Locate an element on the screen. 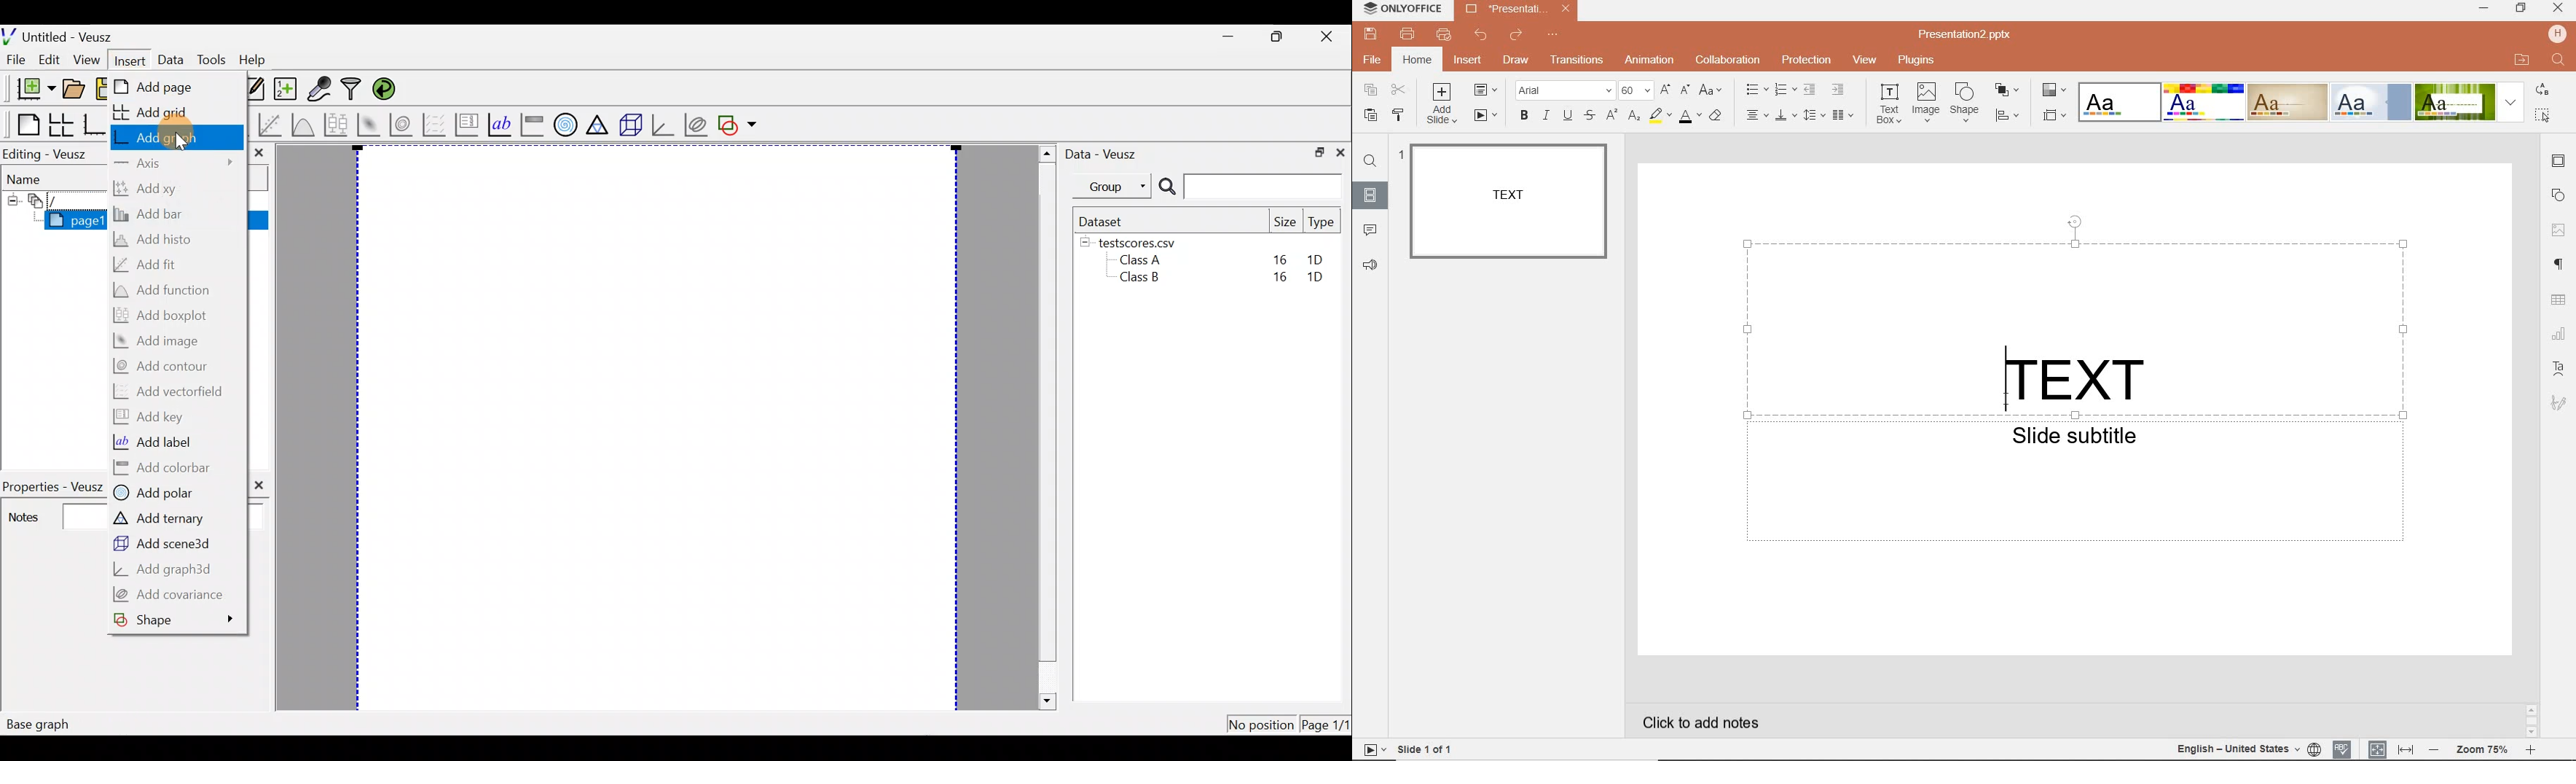  Polar graph is located at coordinates (565, 125).